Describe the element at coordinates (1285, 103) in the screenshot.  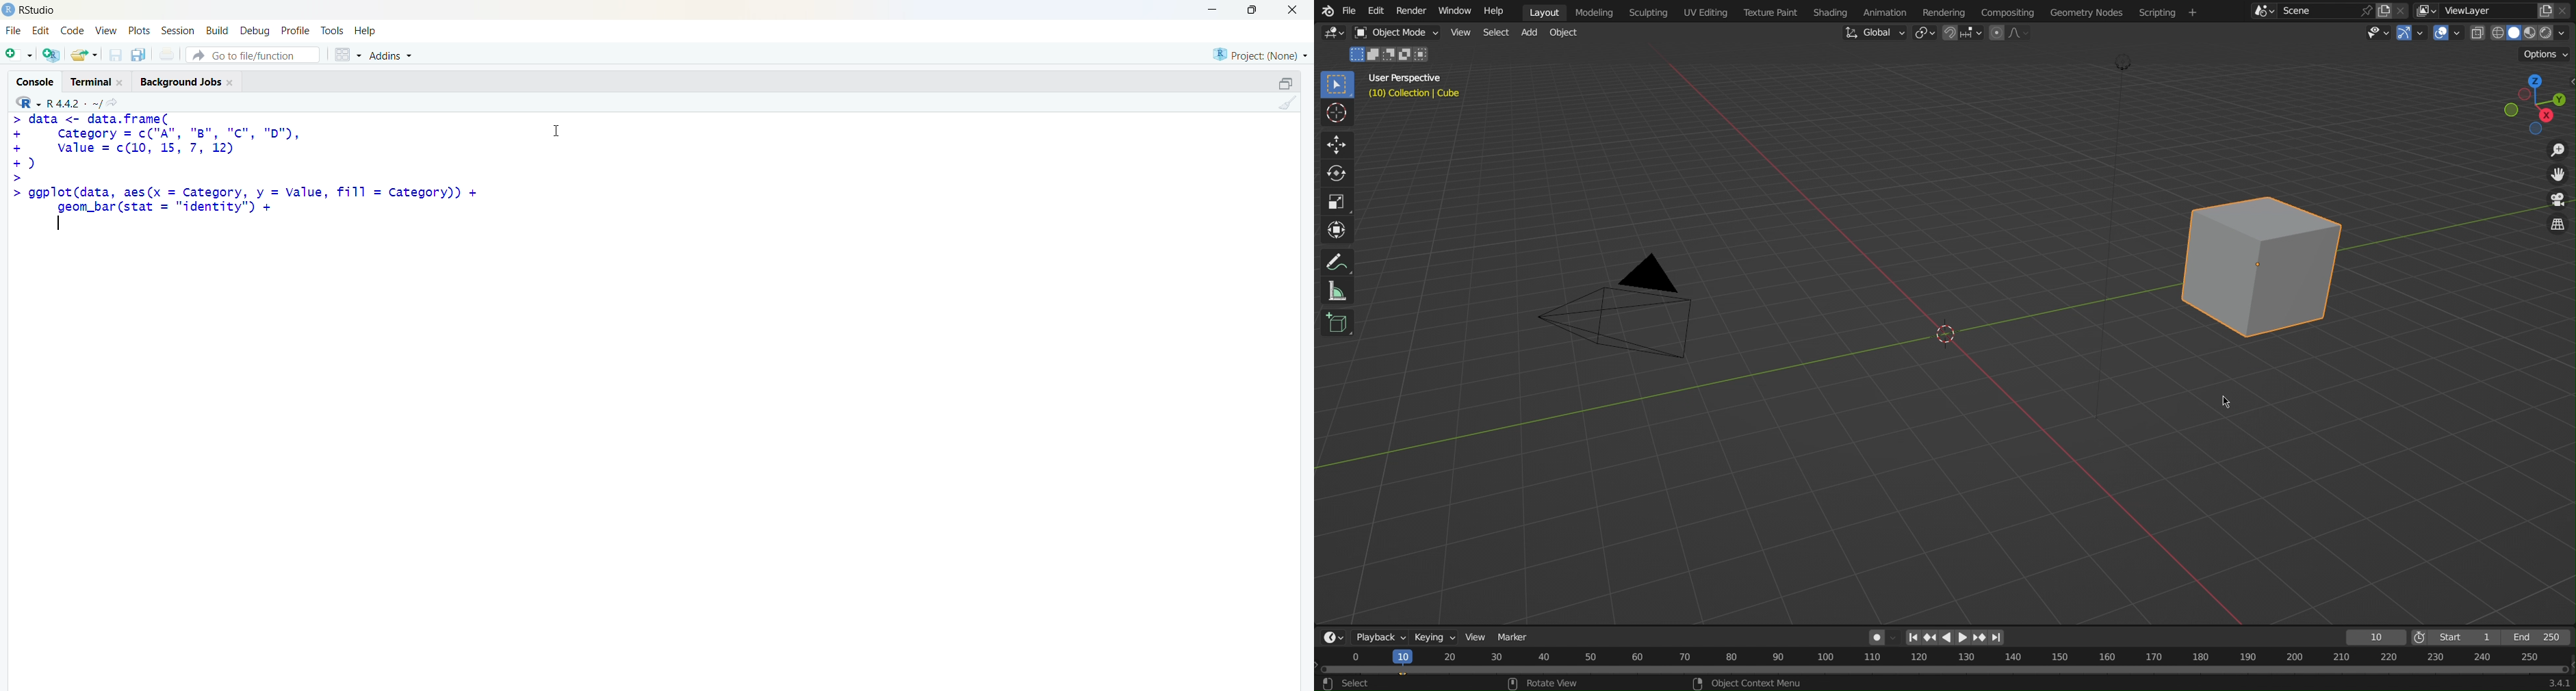
I see `clear console` at that location.